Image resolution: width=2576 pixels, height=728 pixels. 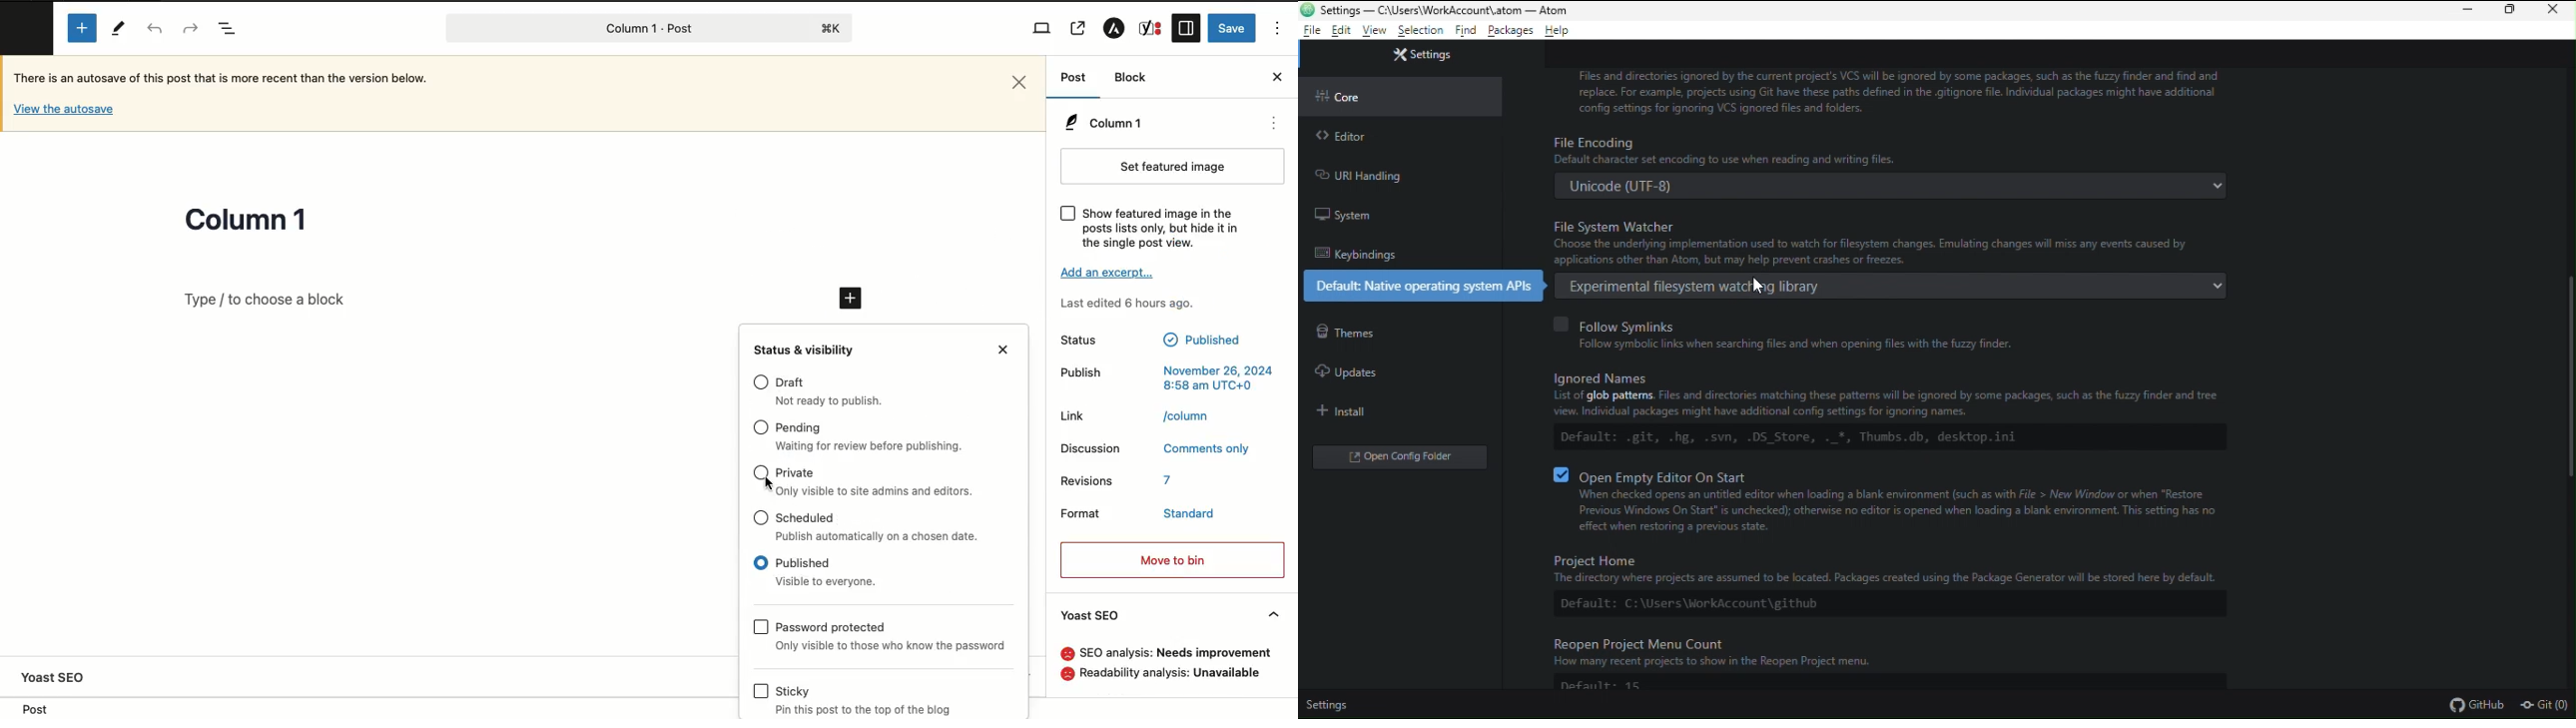 What do you see at coordinates (792, 383) in the screenshot?
I see `Draft` at bounding box center [792, 383].